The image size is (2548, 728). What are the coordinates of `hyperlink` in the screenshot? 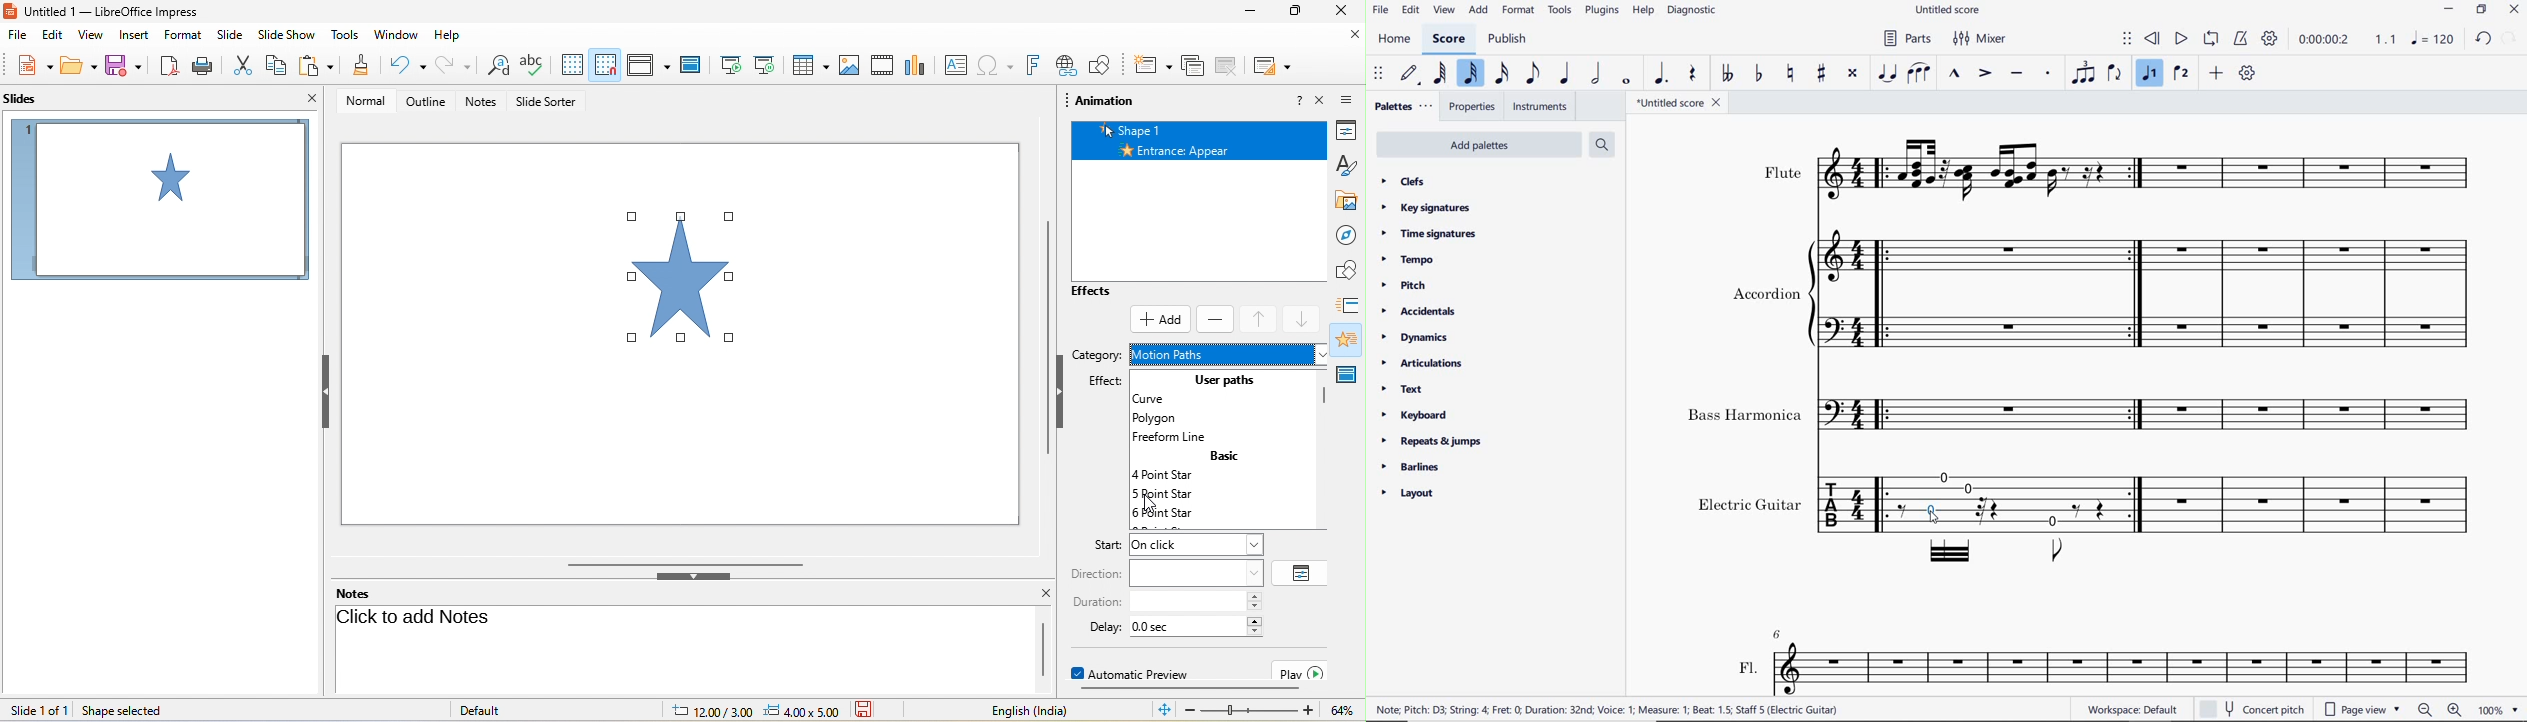 It's located at (1066, 65).